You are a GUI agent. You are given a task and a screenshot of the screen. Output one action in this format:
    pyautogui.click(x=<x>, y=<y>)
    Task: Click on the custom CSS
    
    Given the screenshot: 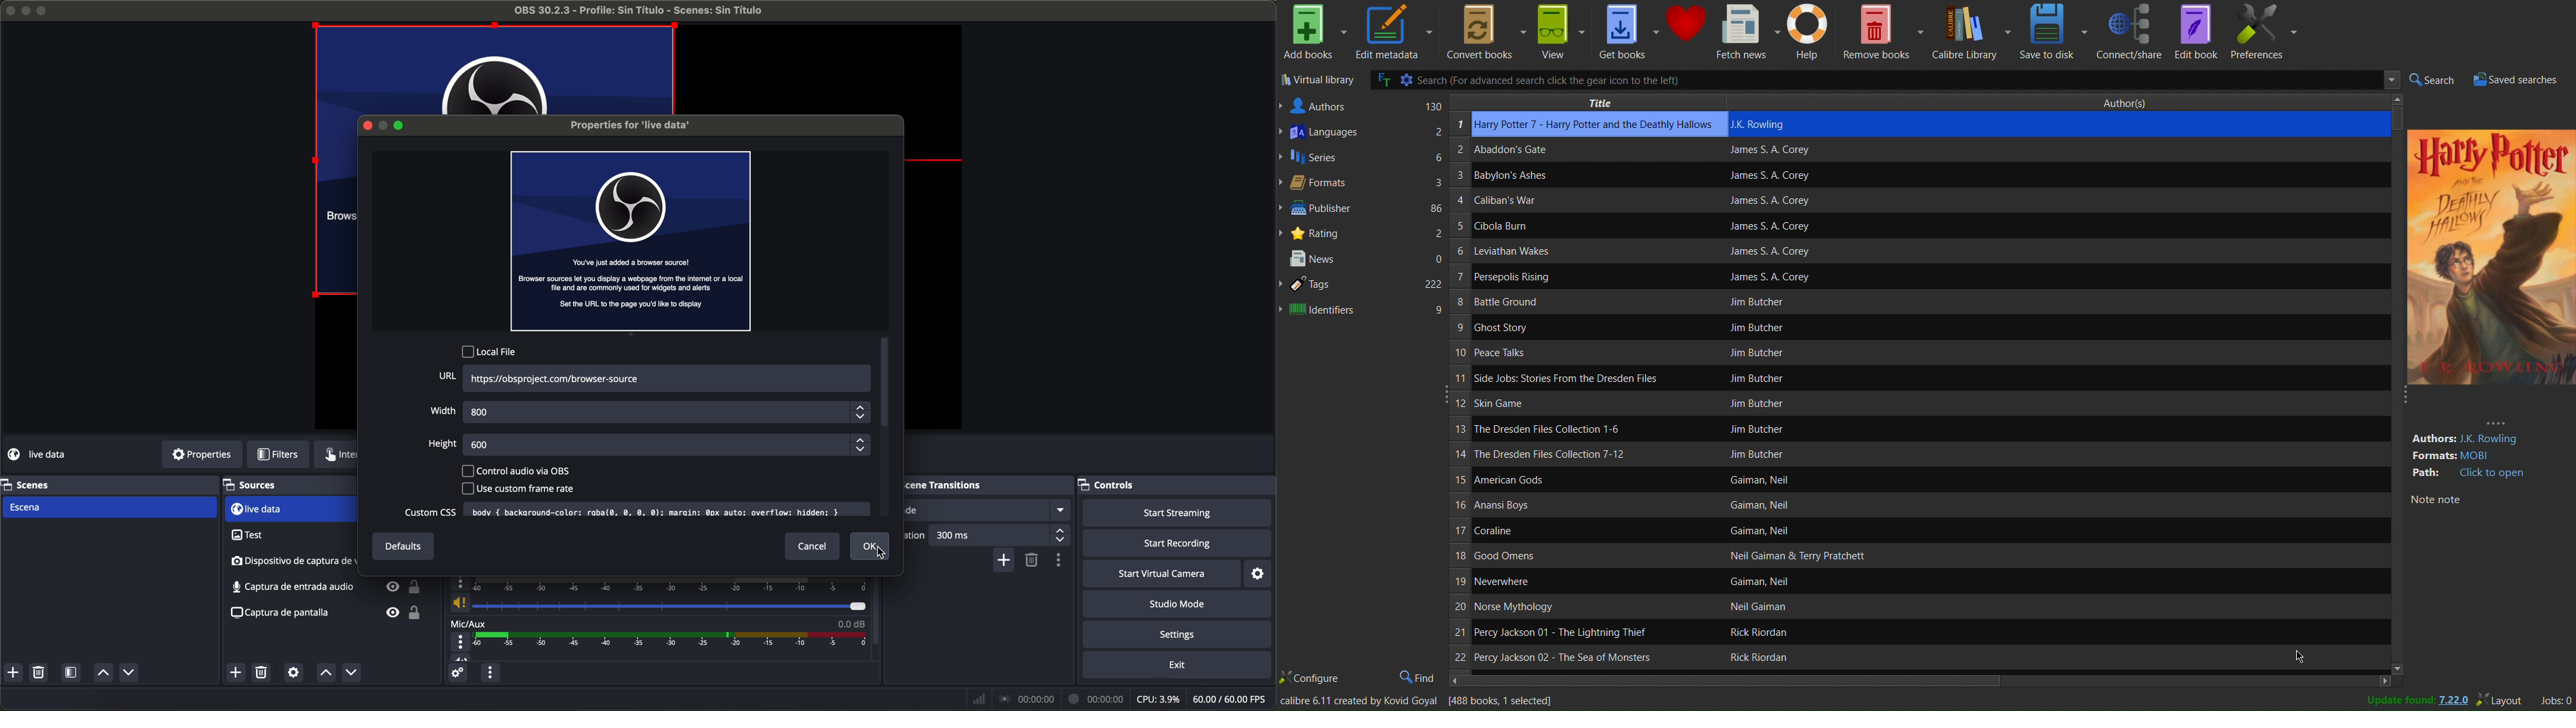 What is the action you would take?
    pyautogui.click(x=428, y=512)
    